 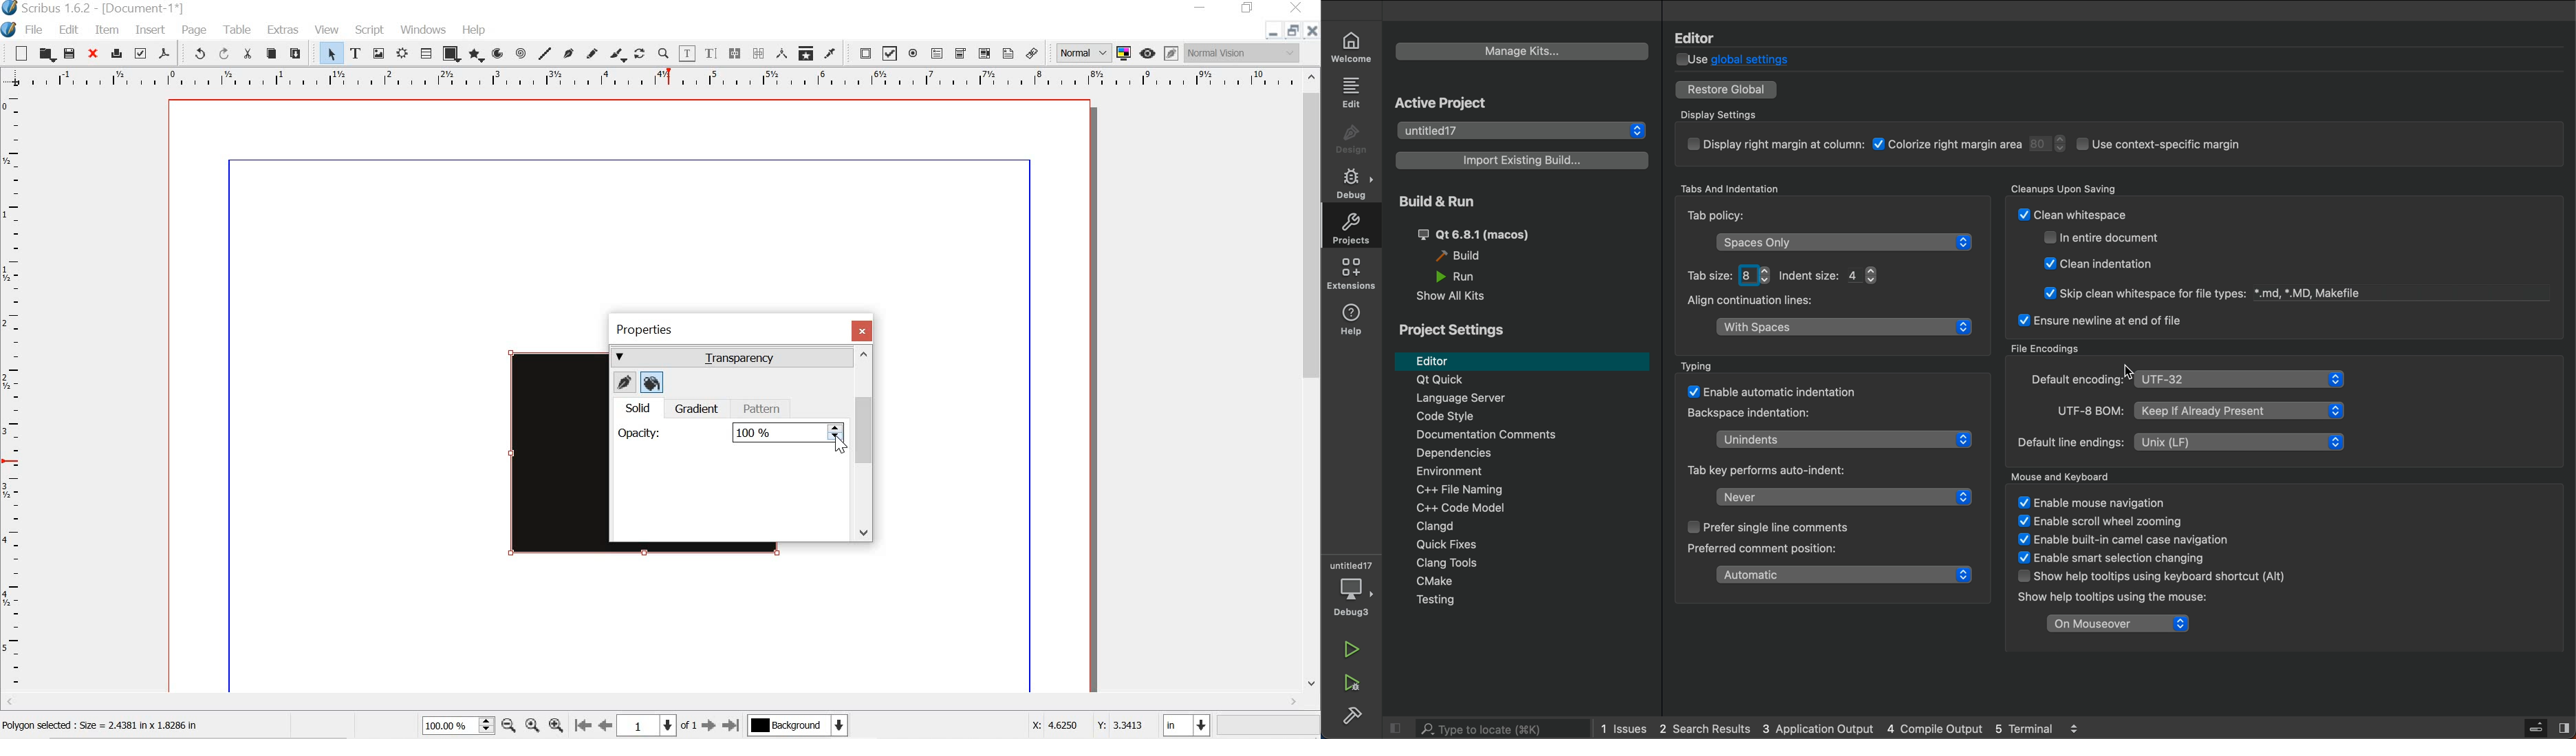 I want to click on transparency, so click(x=729, y=358).